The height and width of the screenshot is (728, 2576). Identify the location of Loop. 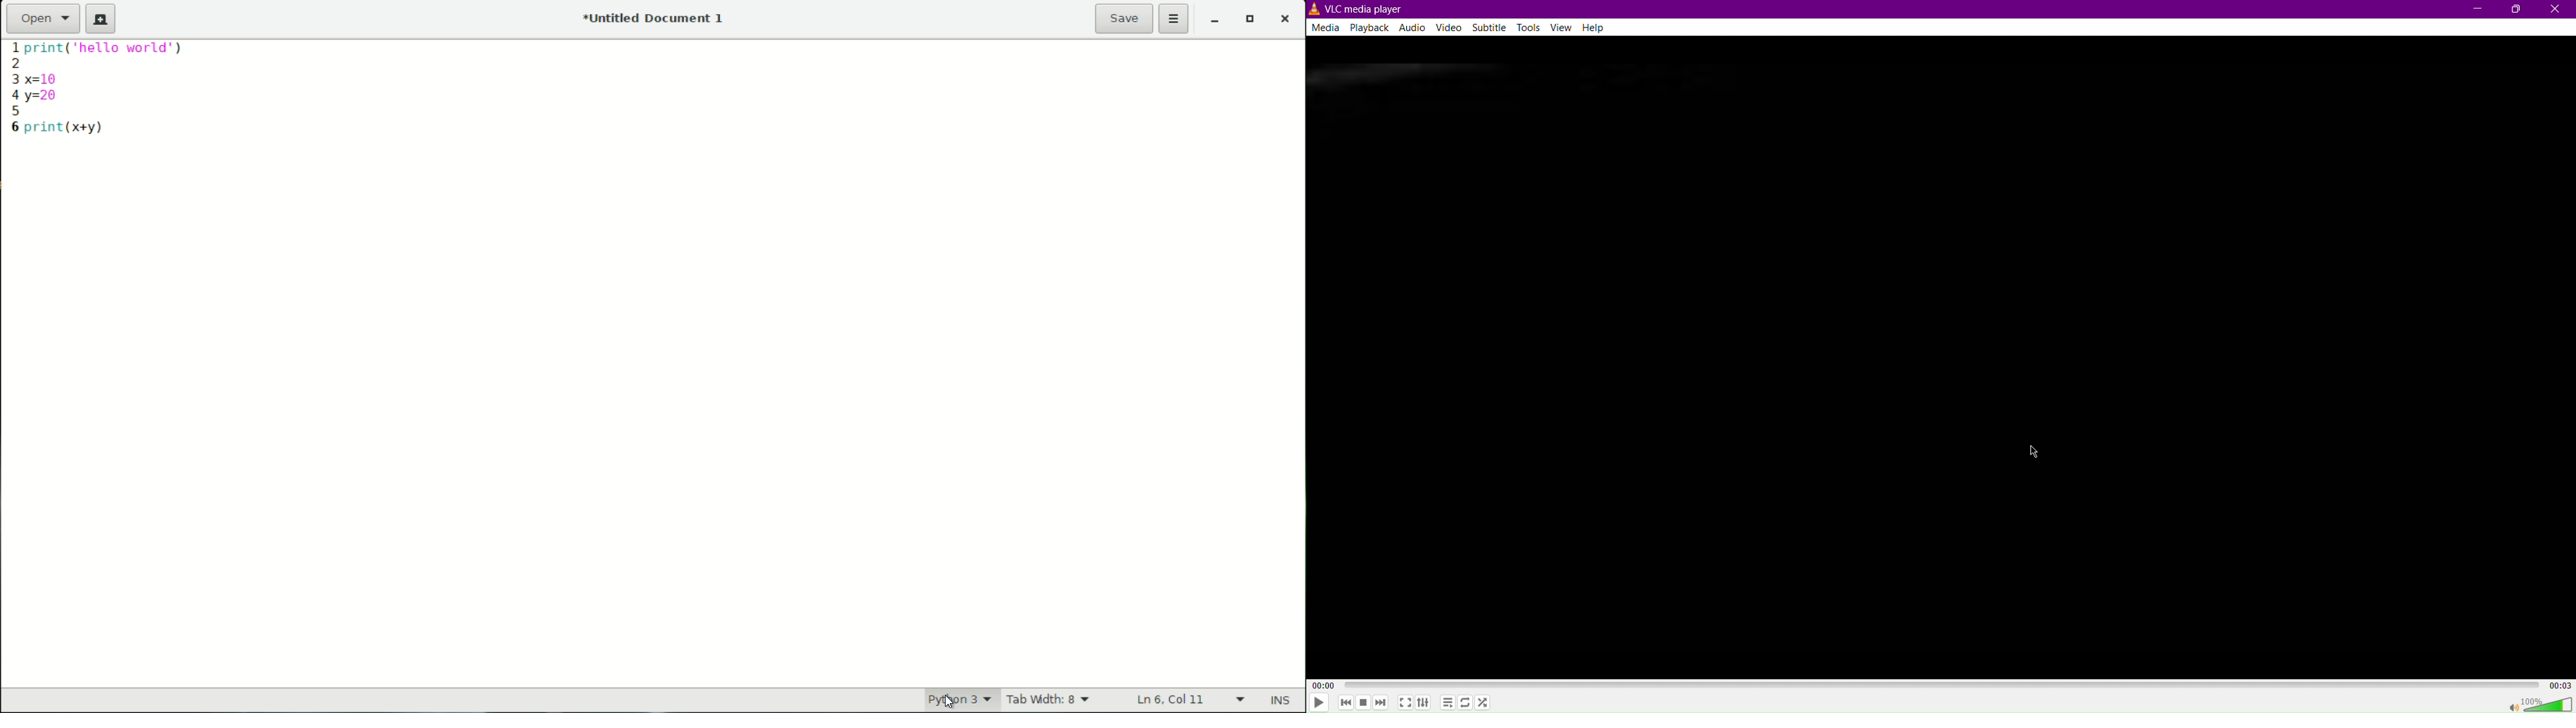
(1467, 702).